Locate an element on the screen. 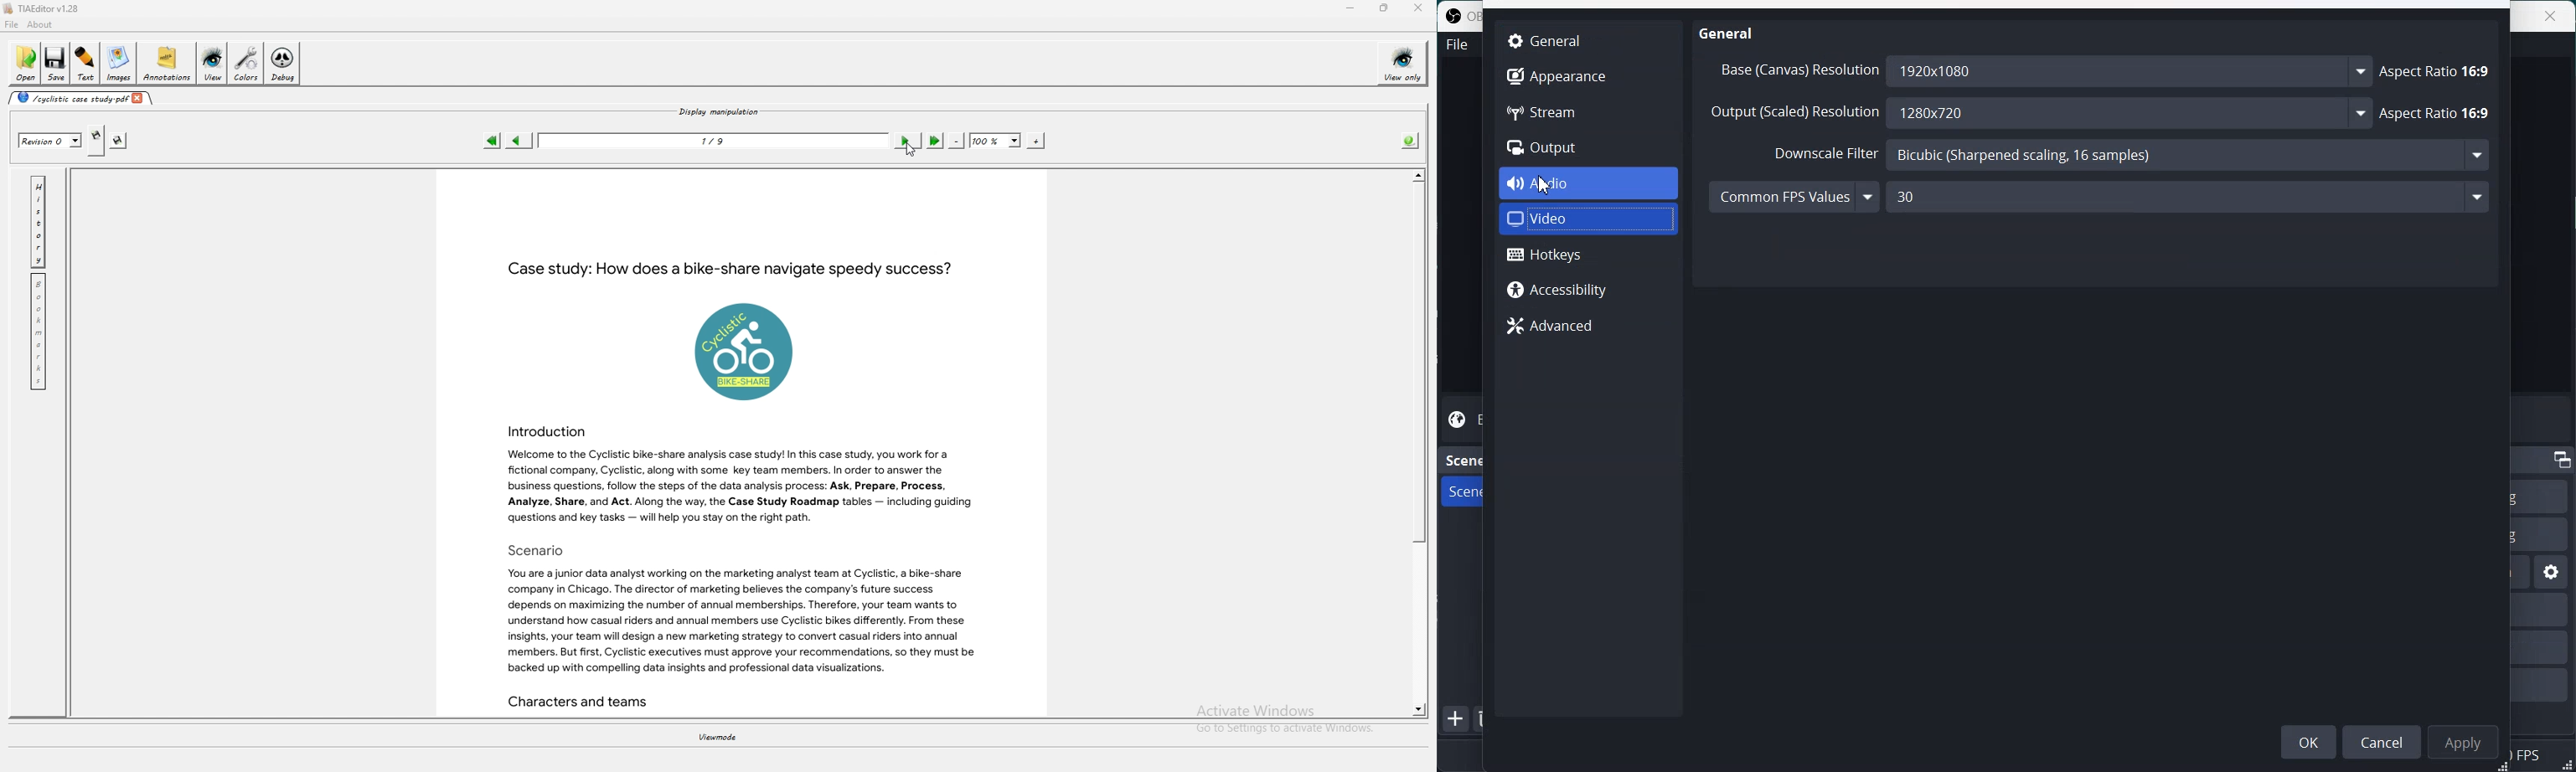  1280x720 is located at coordinates (2131, 114).